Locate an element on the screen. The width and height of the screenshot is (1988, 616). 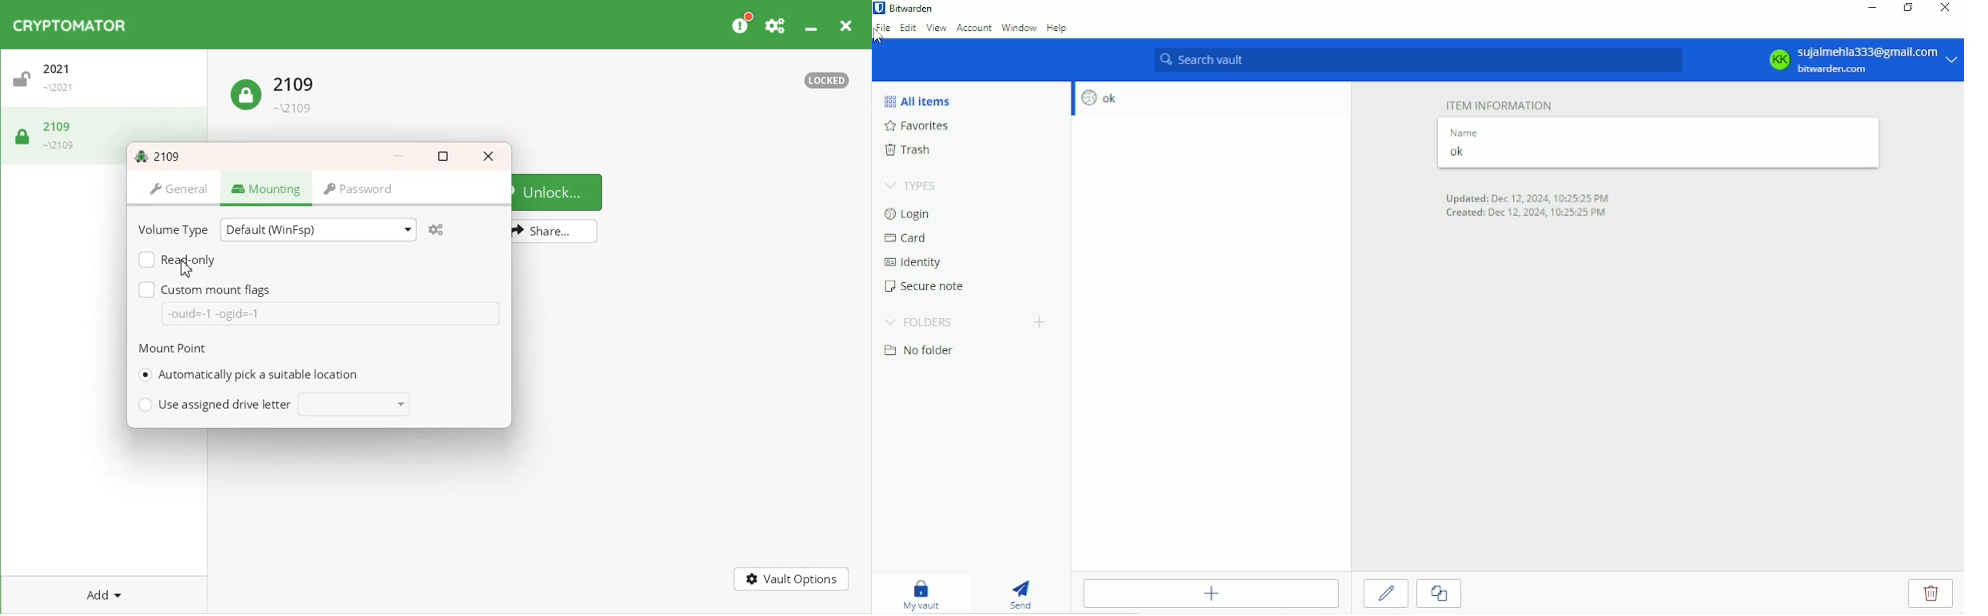
Card is located at coordinates (910, 240).